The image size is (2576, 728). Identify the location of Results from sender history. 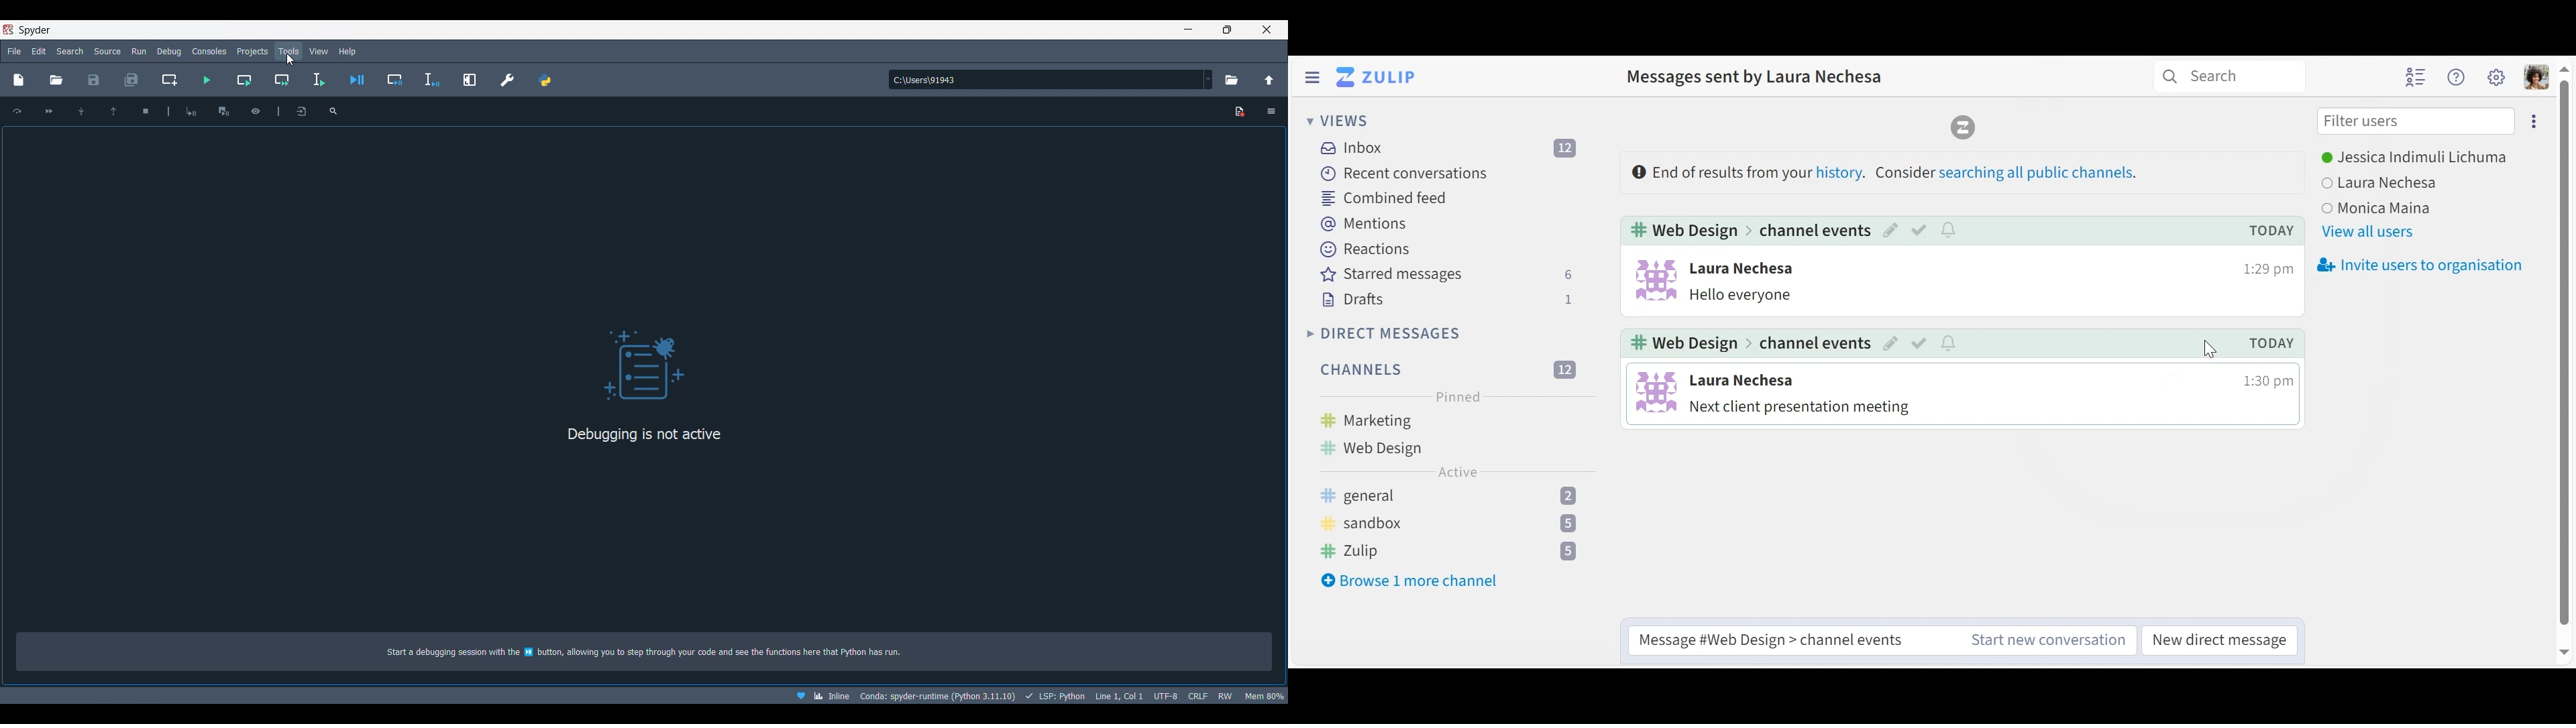
(1890, 172).